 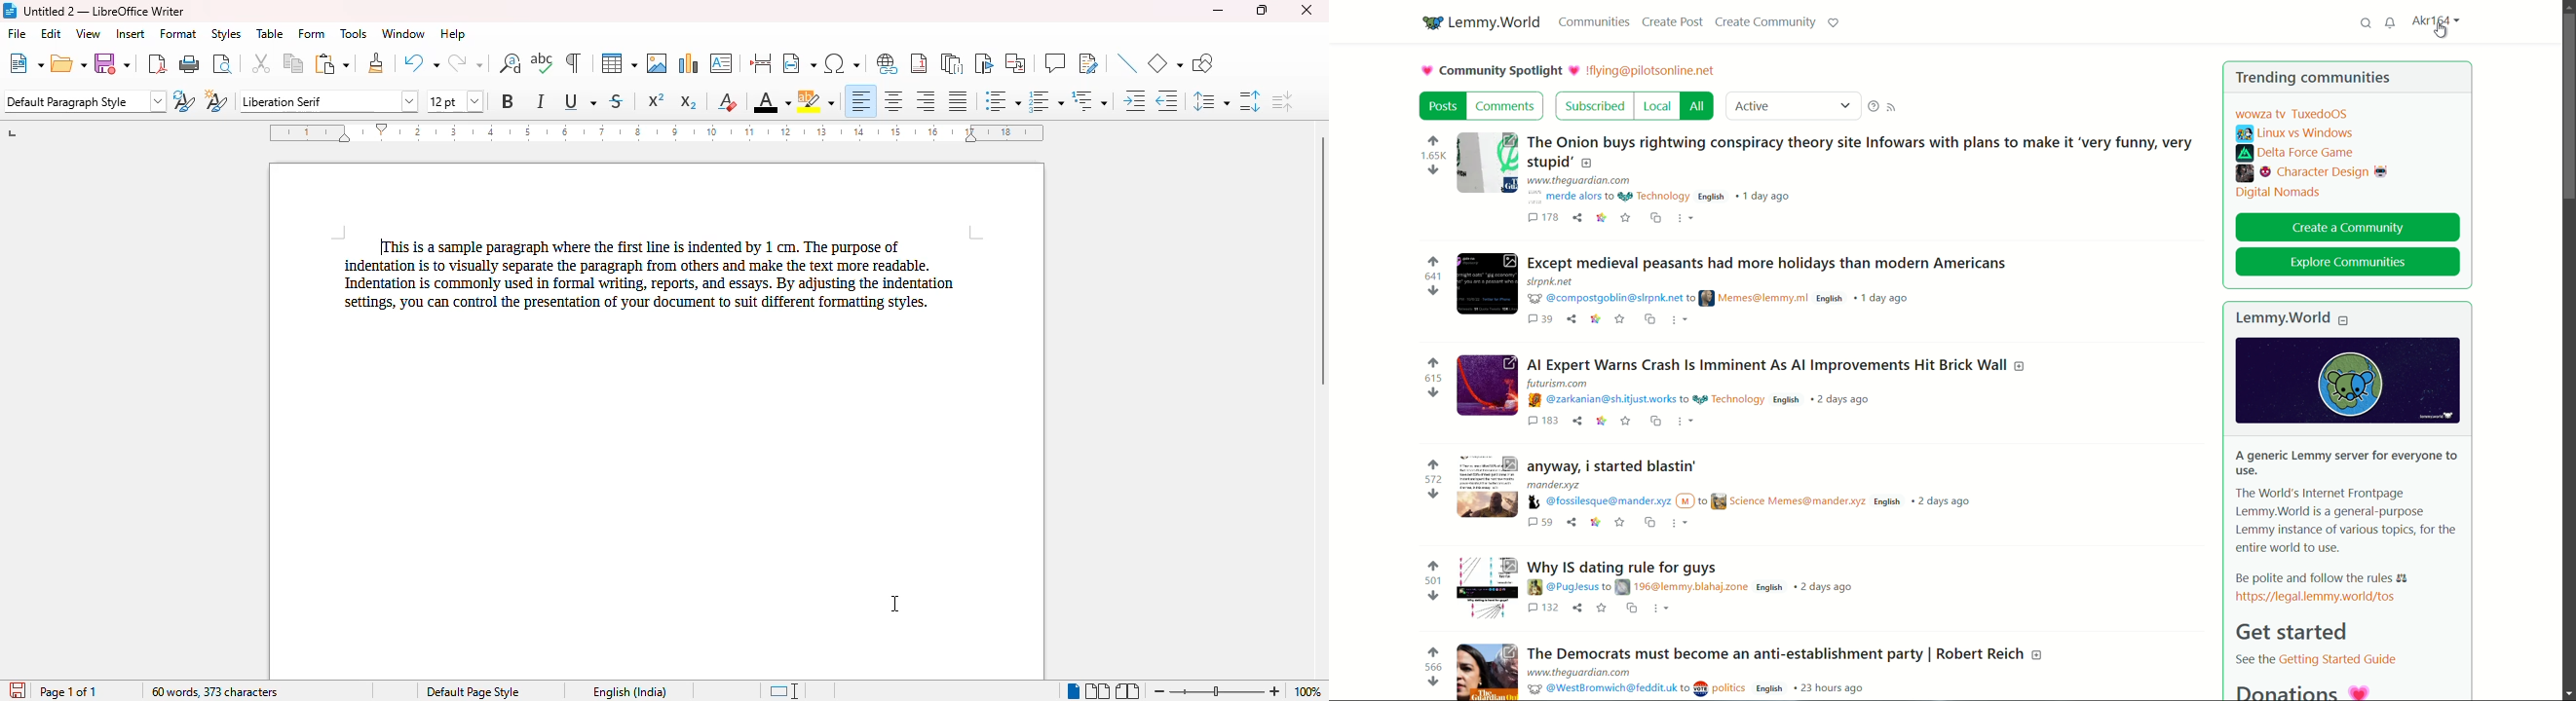 What do you see at coordinates (1433, 23) in the screenshot?
I see `community icon` at bounding box center [1433, 23].